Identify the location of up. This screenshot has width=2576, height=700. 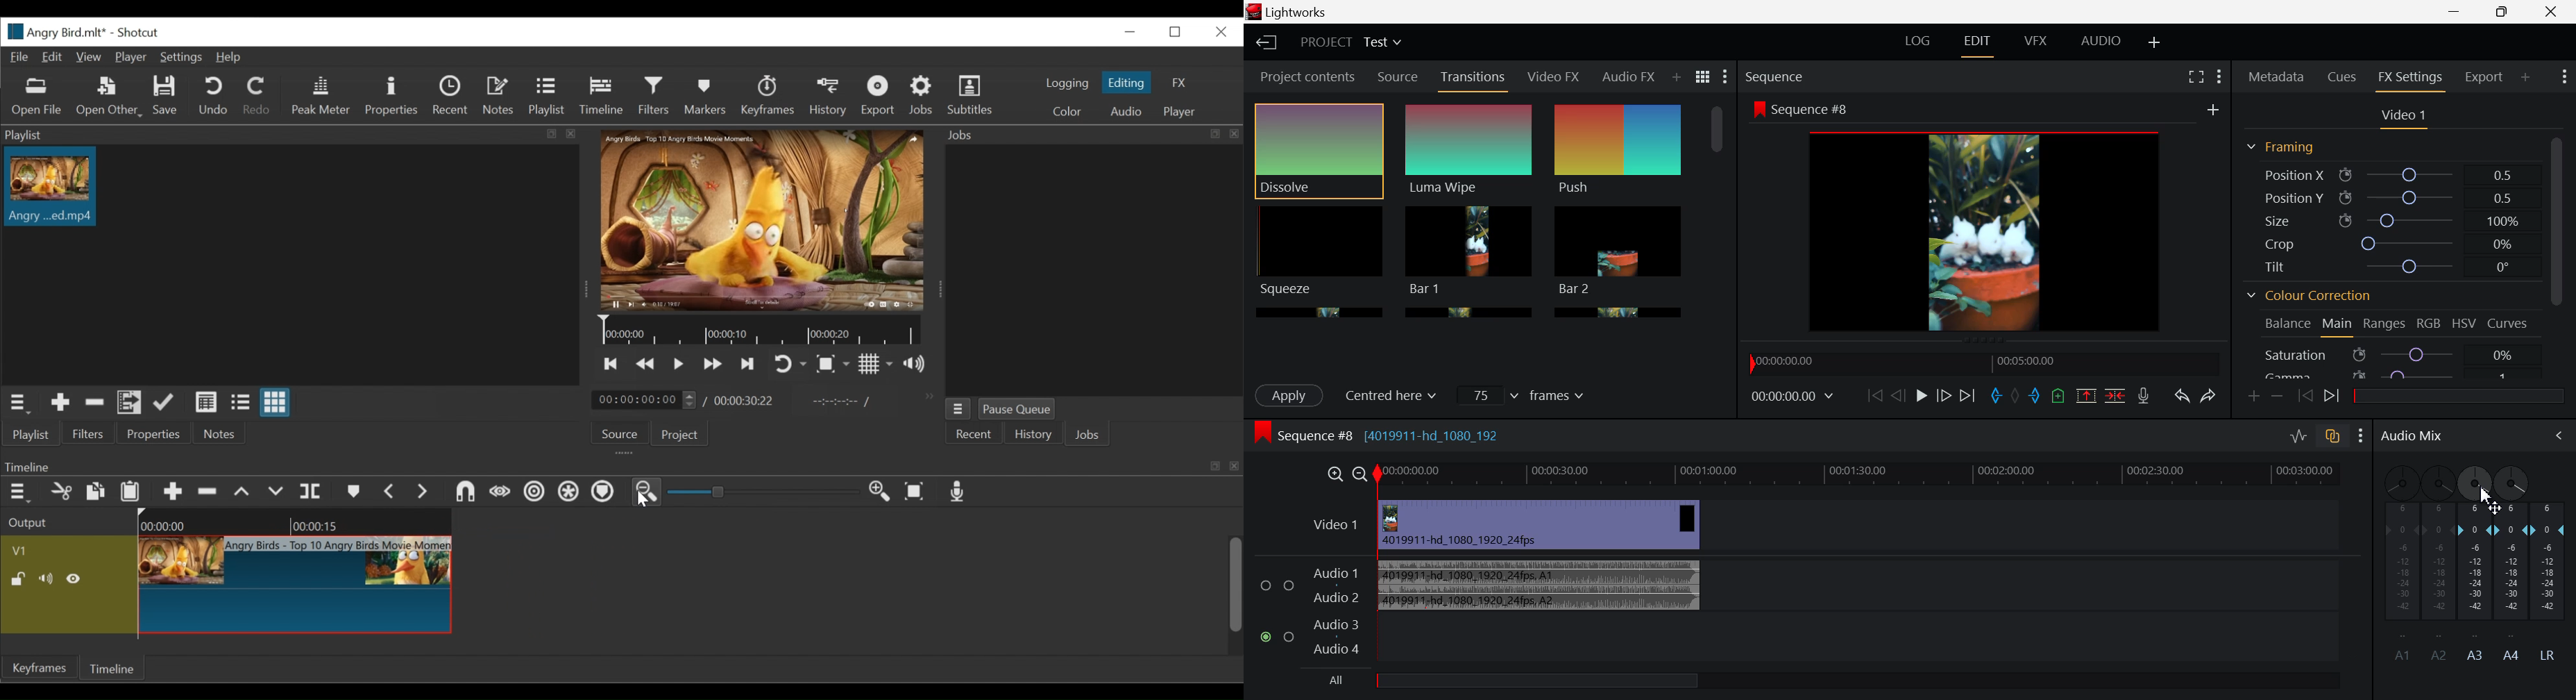
(247, 493).